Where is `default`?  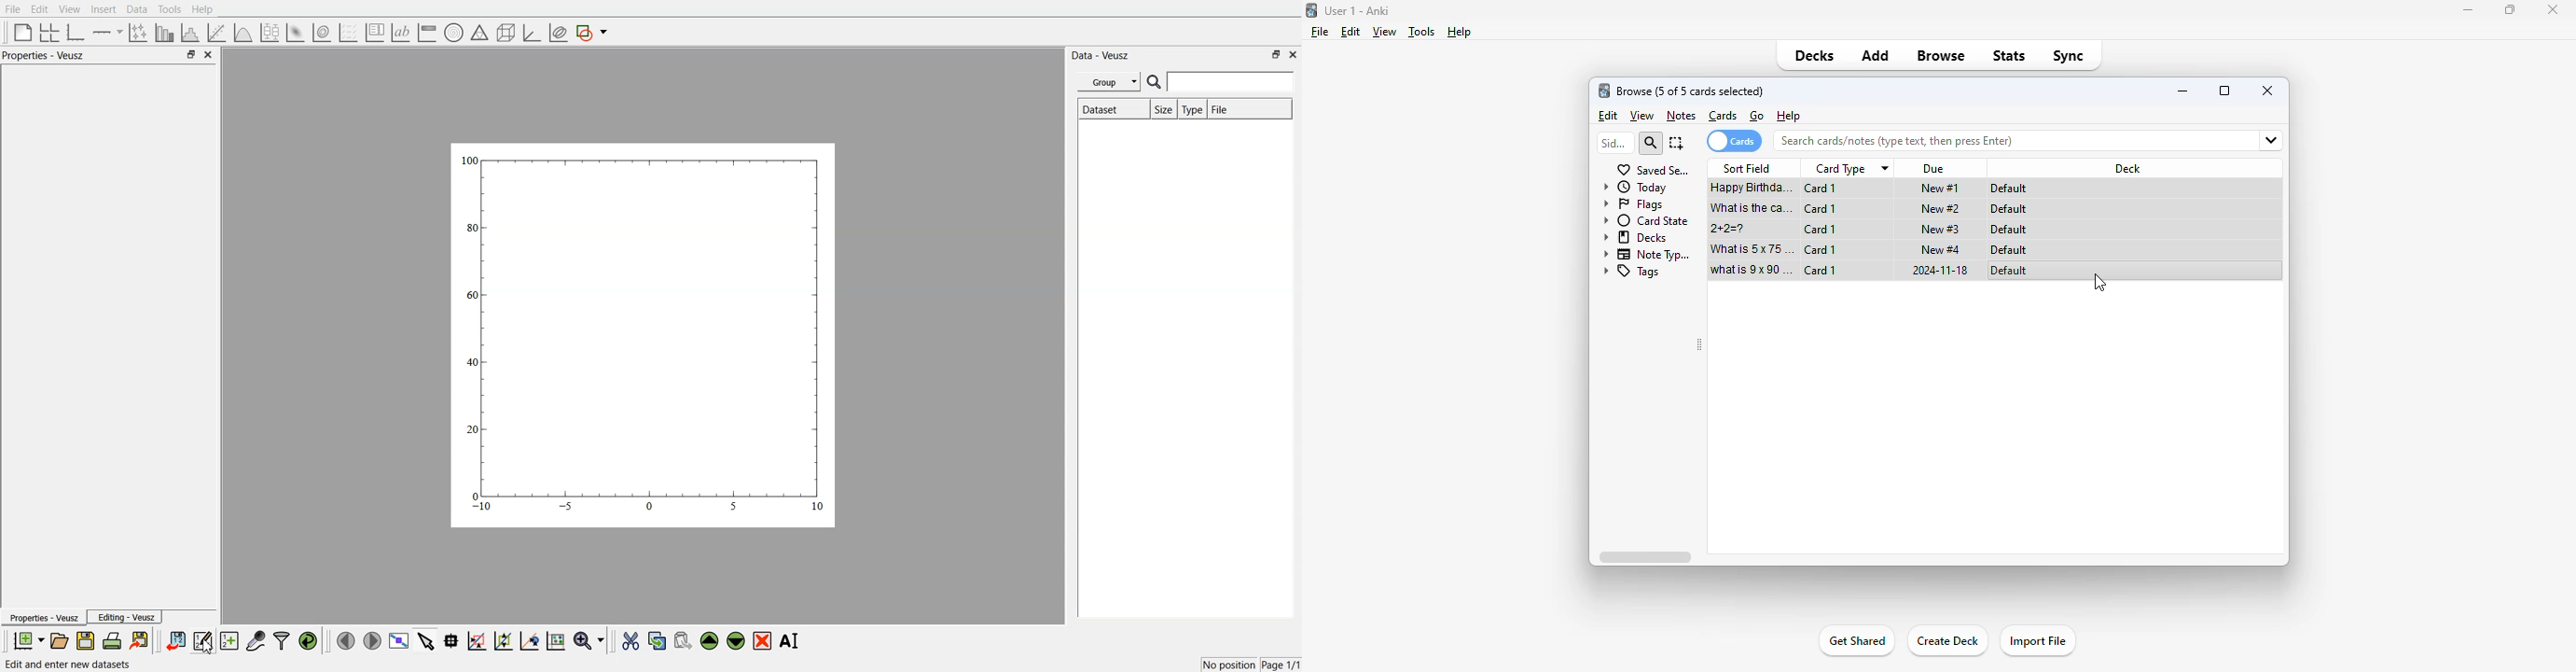 default is located at coordinates (2009, 271).